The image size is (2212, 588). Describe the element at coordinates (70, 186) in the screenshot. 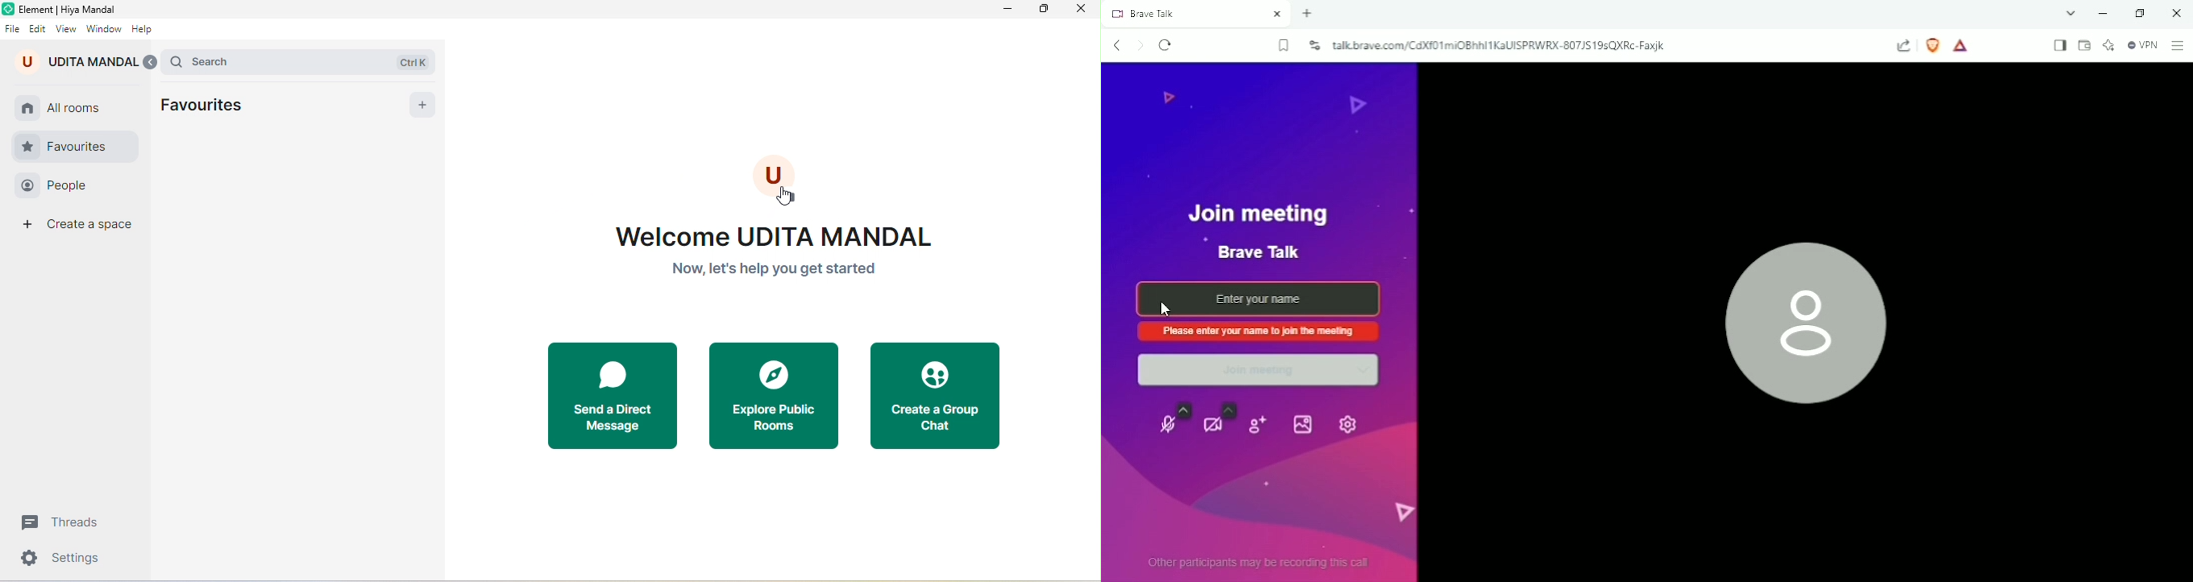

I see `people` at that location.